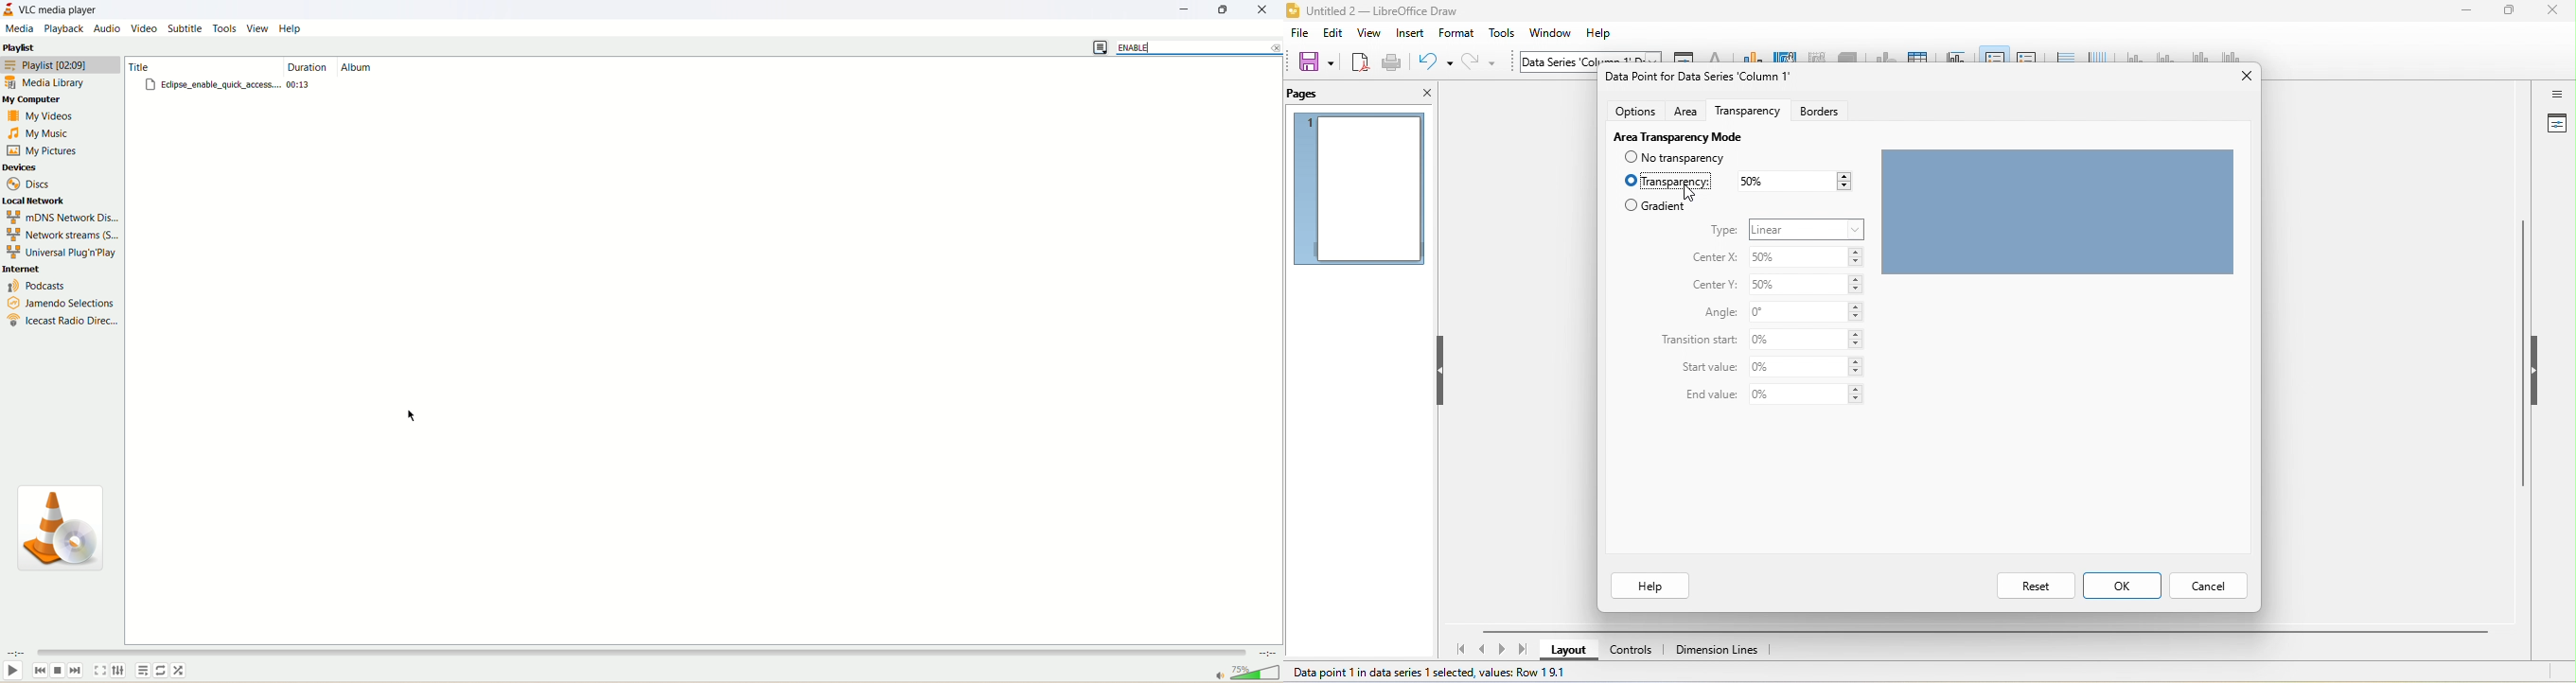 The height and width of the screenshot is (700, 2576). I want to click on data point for column 1 segment, so click(1701, 79).